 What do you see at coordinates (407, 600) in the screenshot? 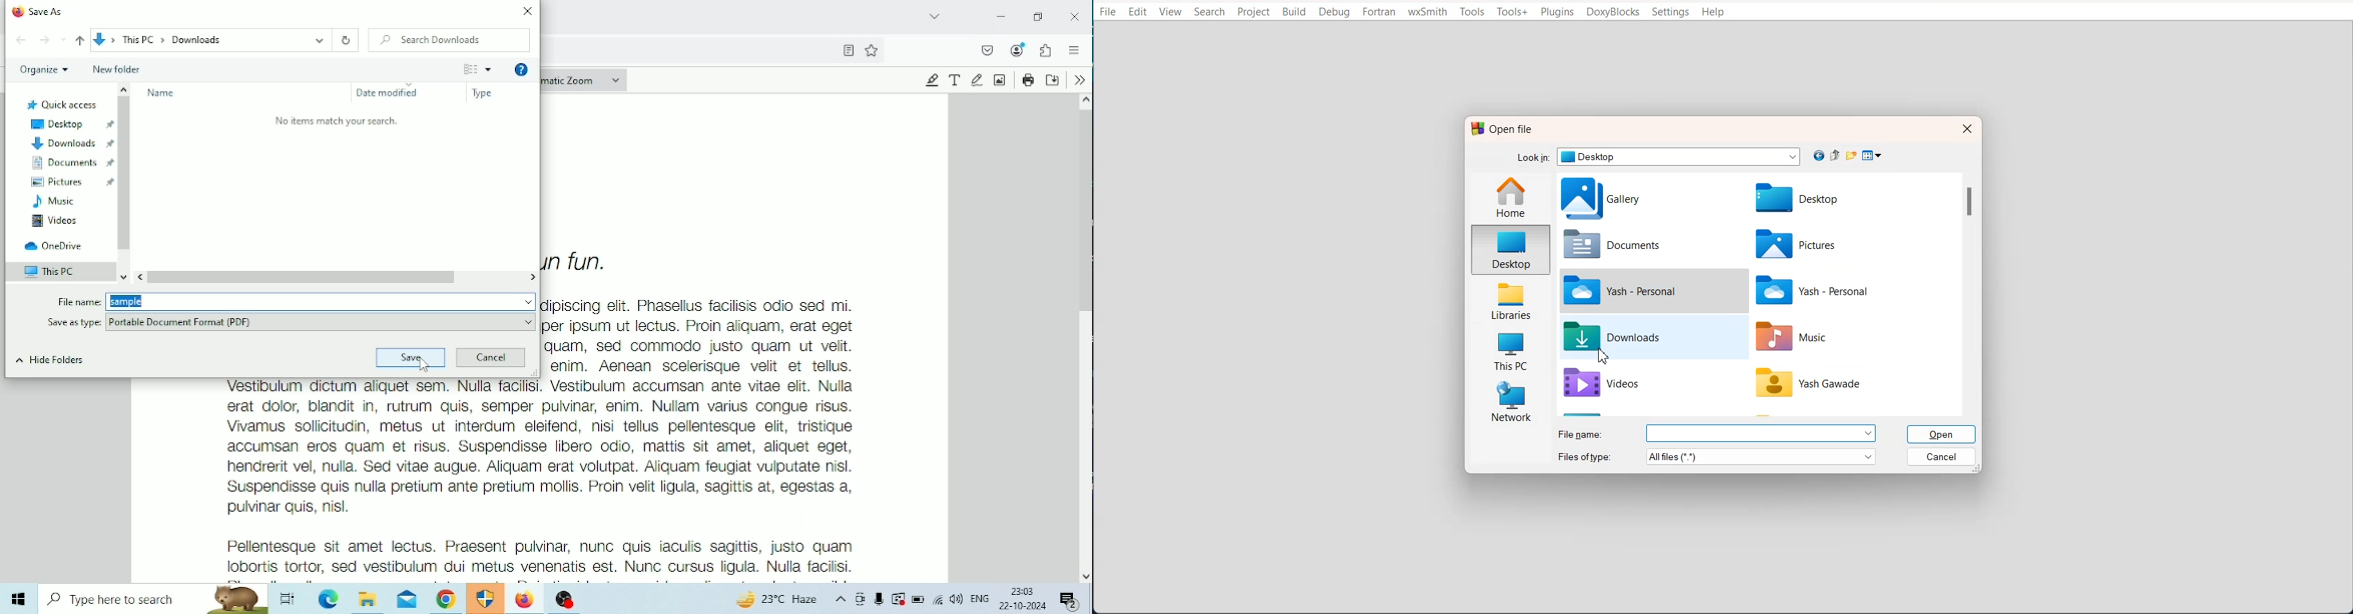
I see `Mail` at bounding box center [407, 600].